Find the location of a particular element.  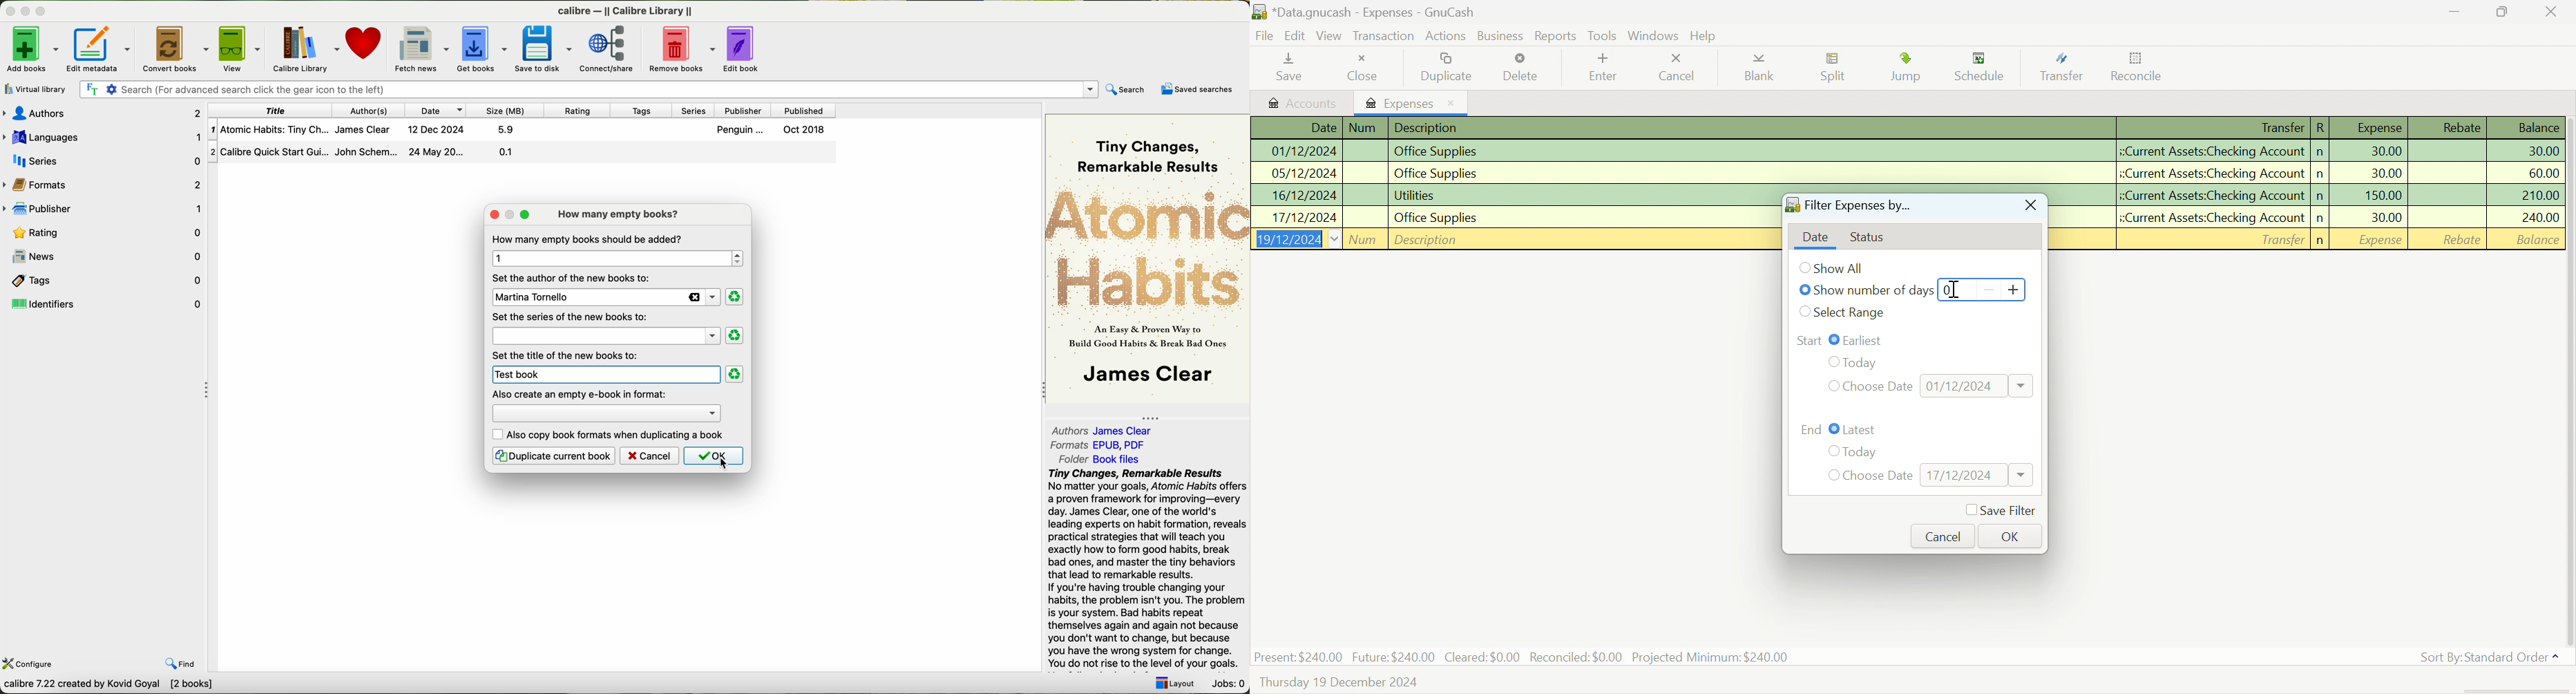

Tools is located at coordinates (1602, 35).